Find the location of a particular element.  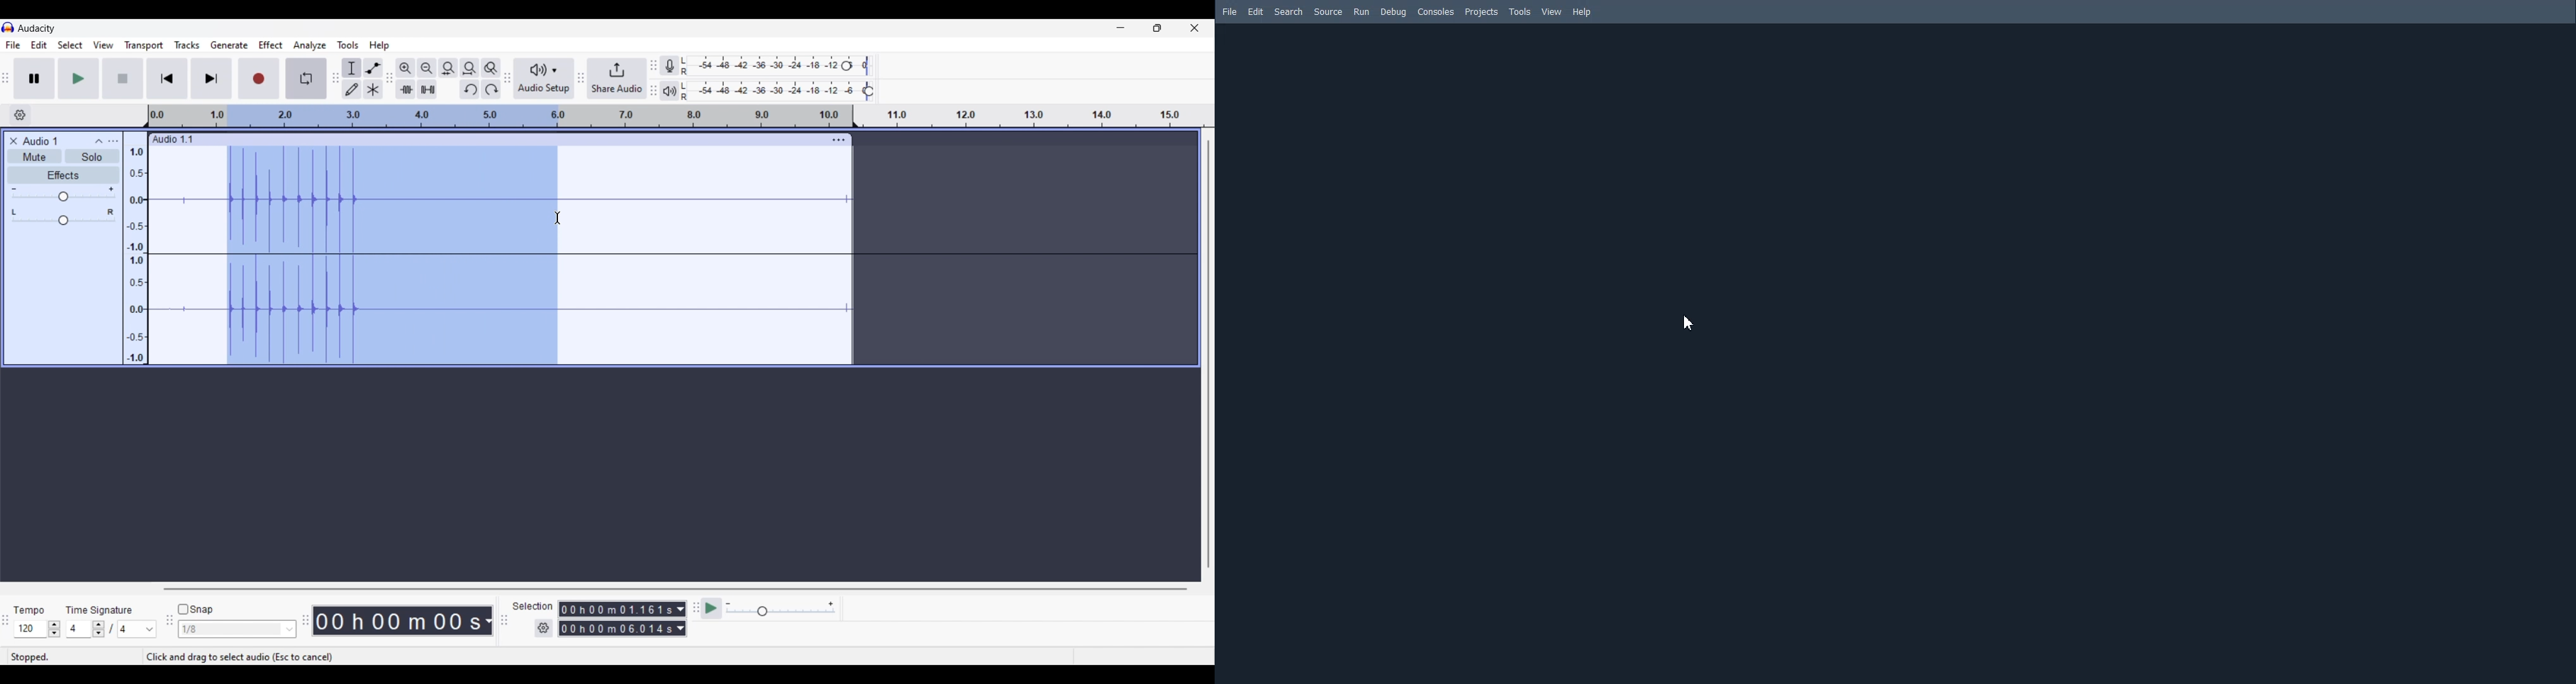

Pan is located at coordinates (63, 221).